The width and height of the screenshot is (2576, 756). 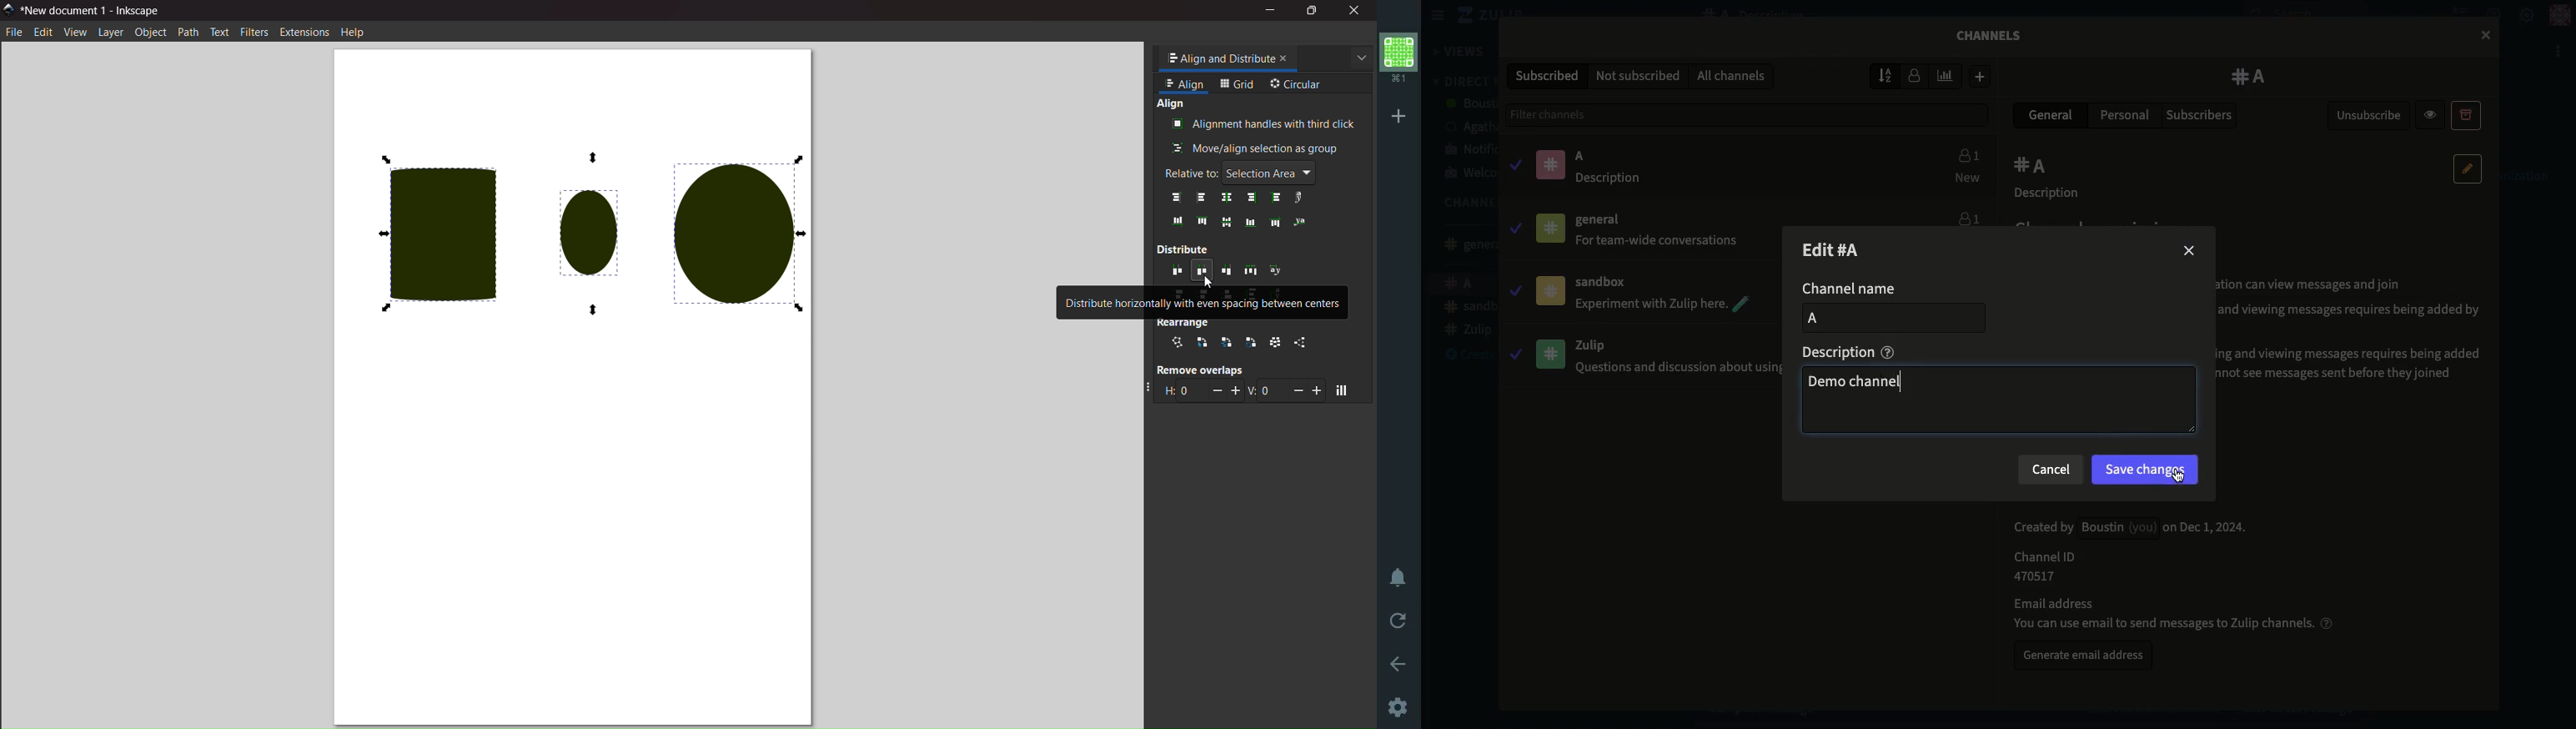 I want to click on Sandbox, so click(x=1640, y=295).